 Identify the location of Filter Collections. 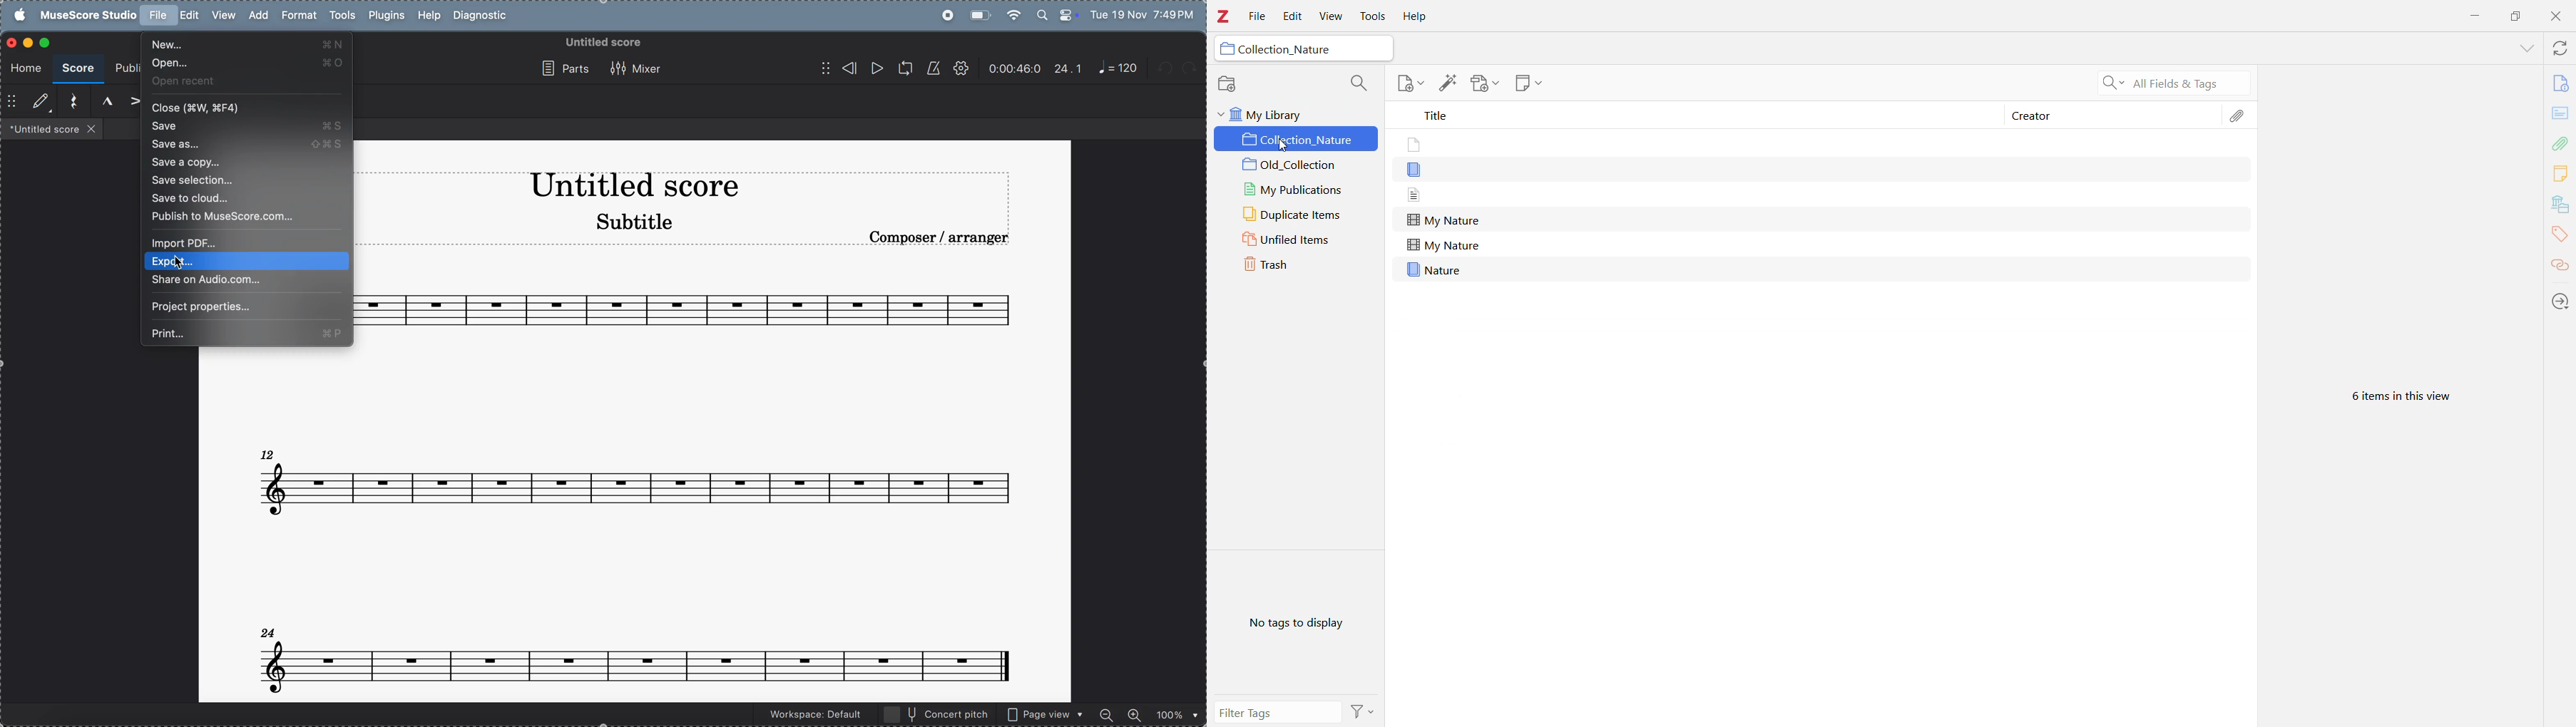
(1362, 84).